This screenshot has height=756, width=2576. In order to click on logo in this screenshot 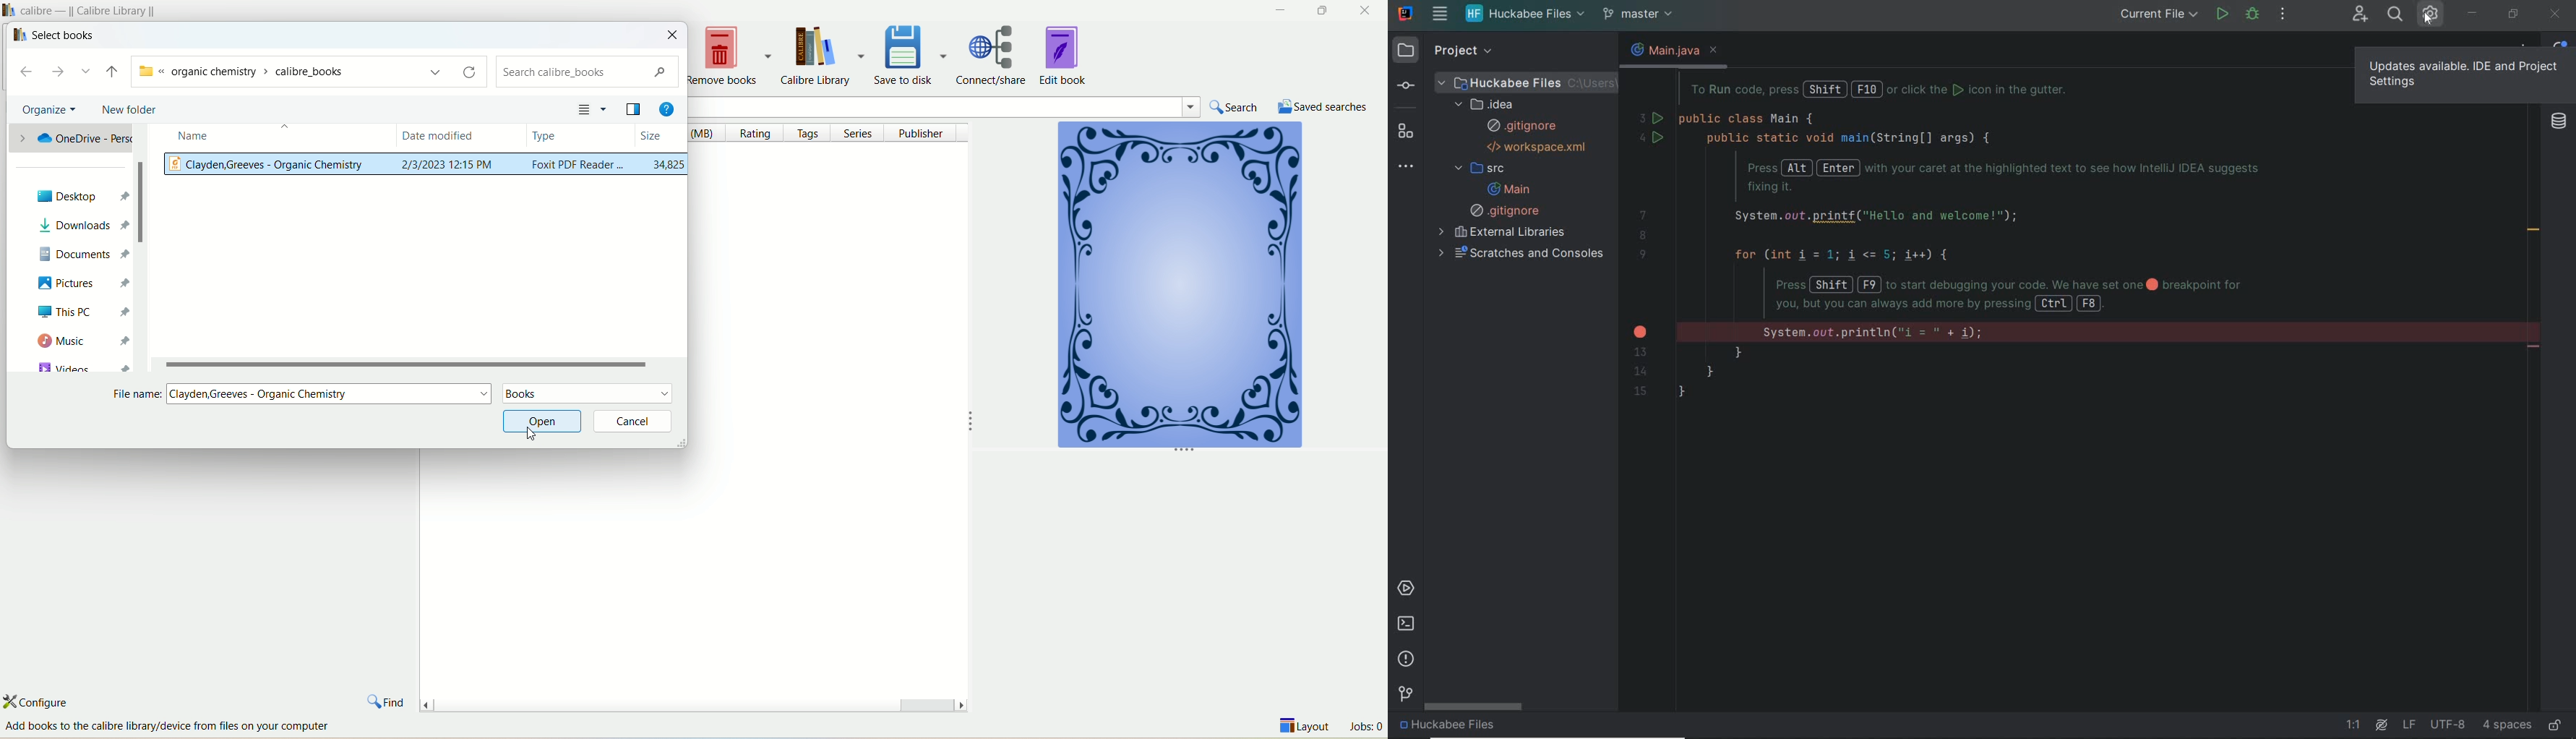, I will do `click(17, 35)`.